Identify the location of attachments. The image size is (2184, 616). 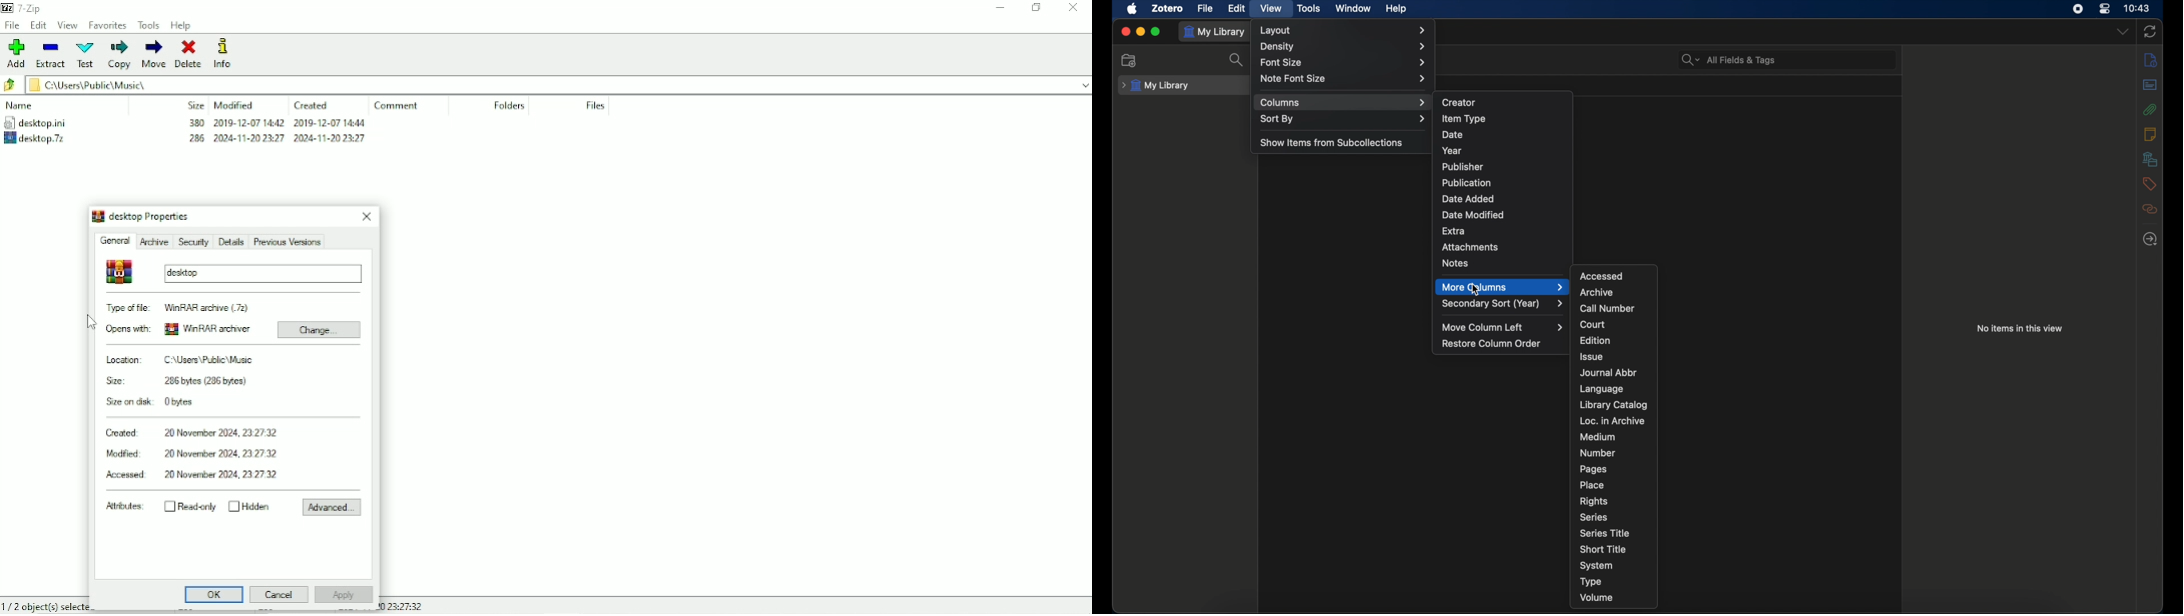
(1471, 247).